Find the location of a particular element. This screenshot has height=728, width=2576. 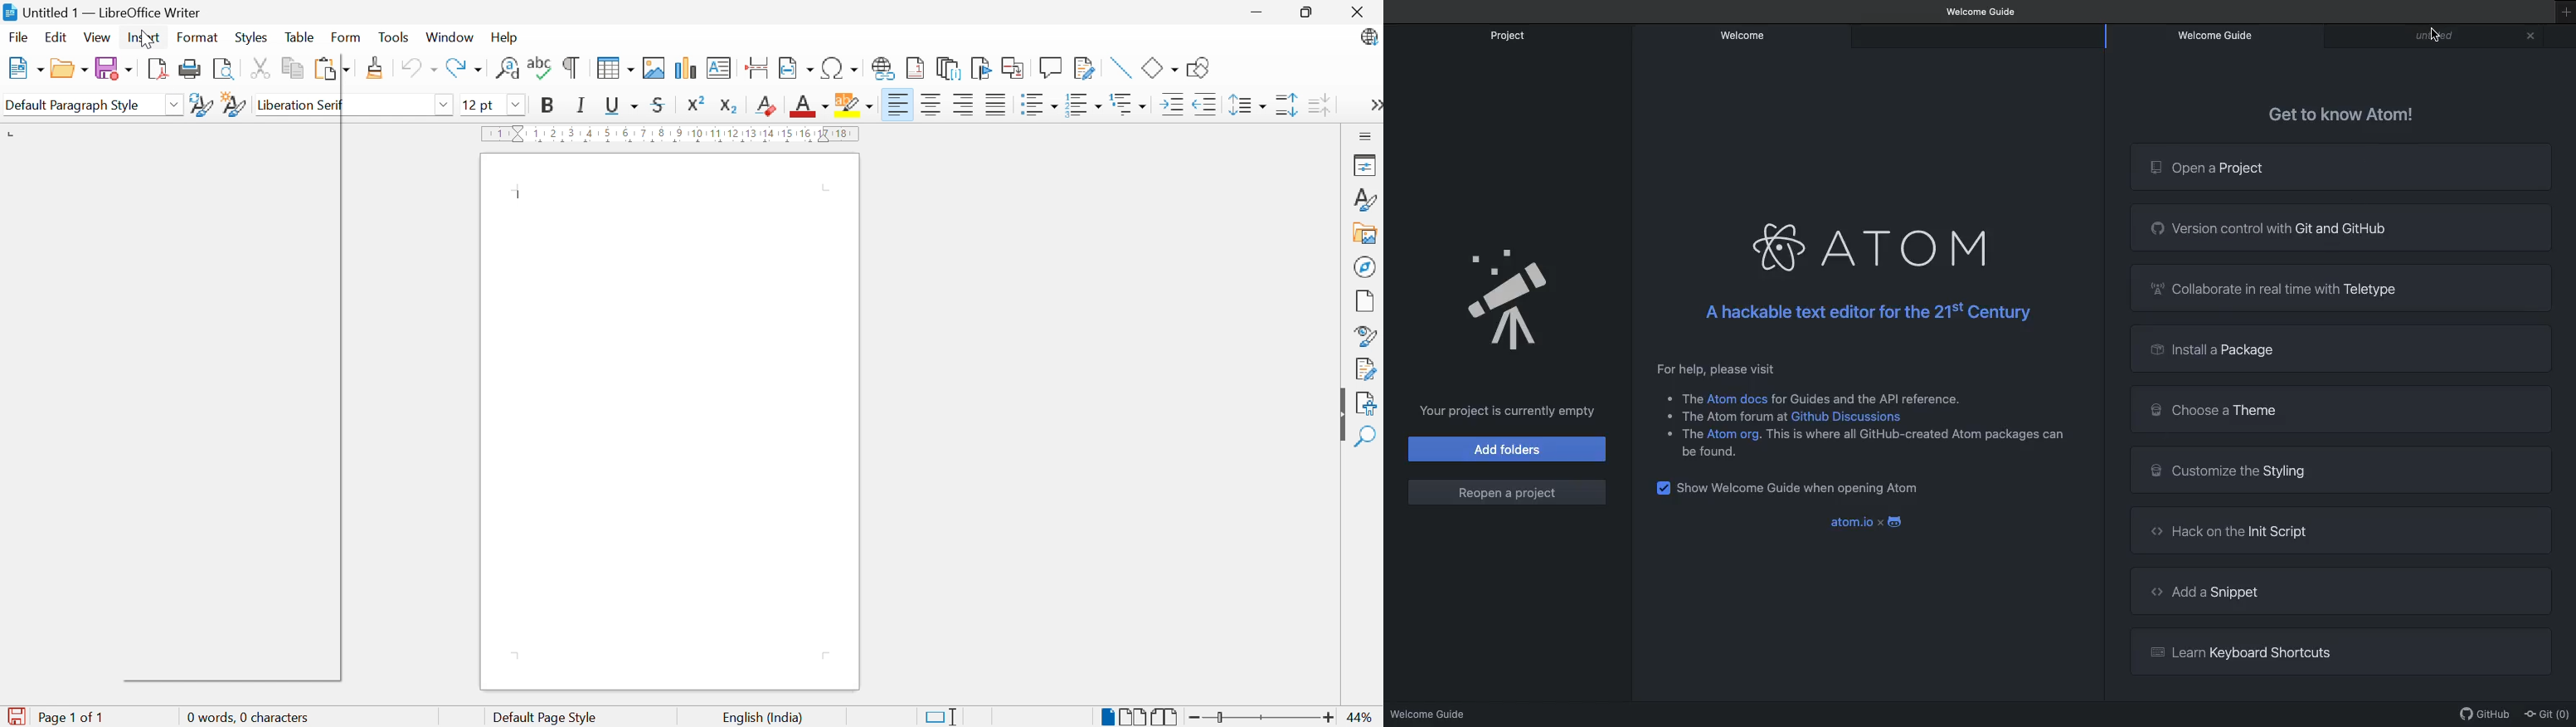

Default page style is located at coordinates (547, 718).